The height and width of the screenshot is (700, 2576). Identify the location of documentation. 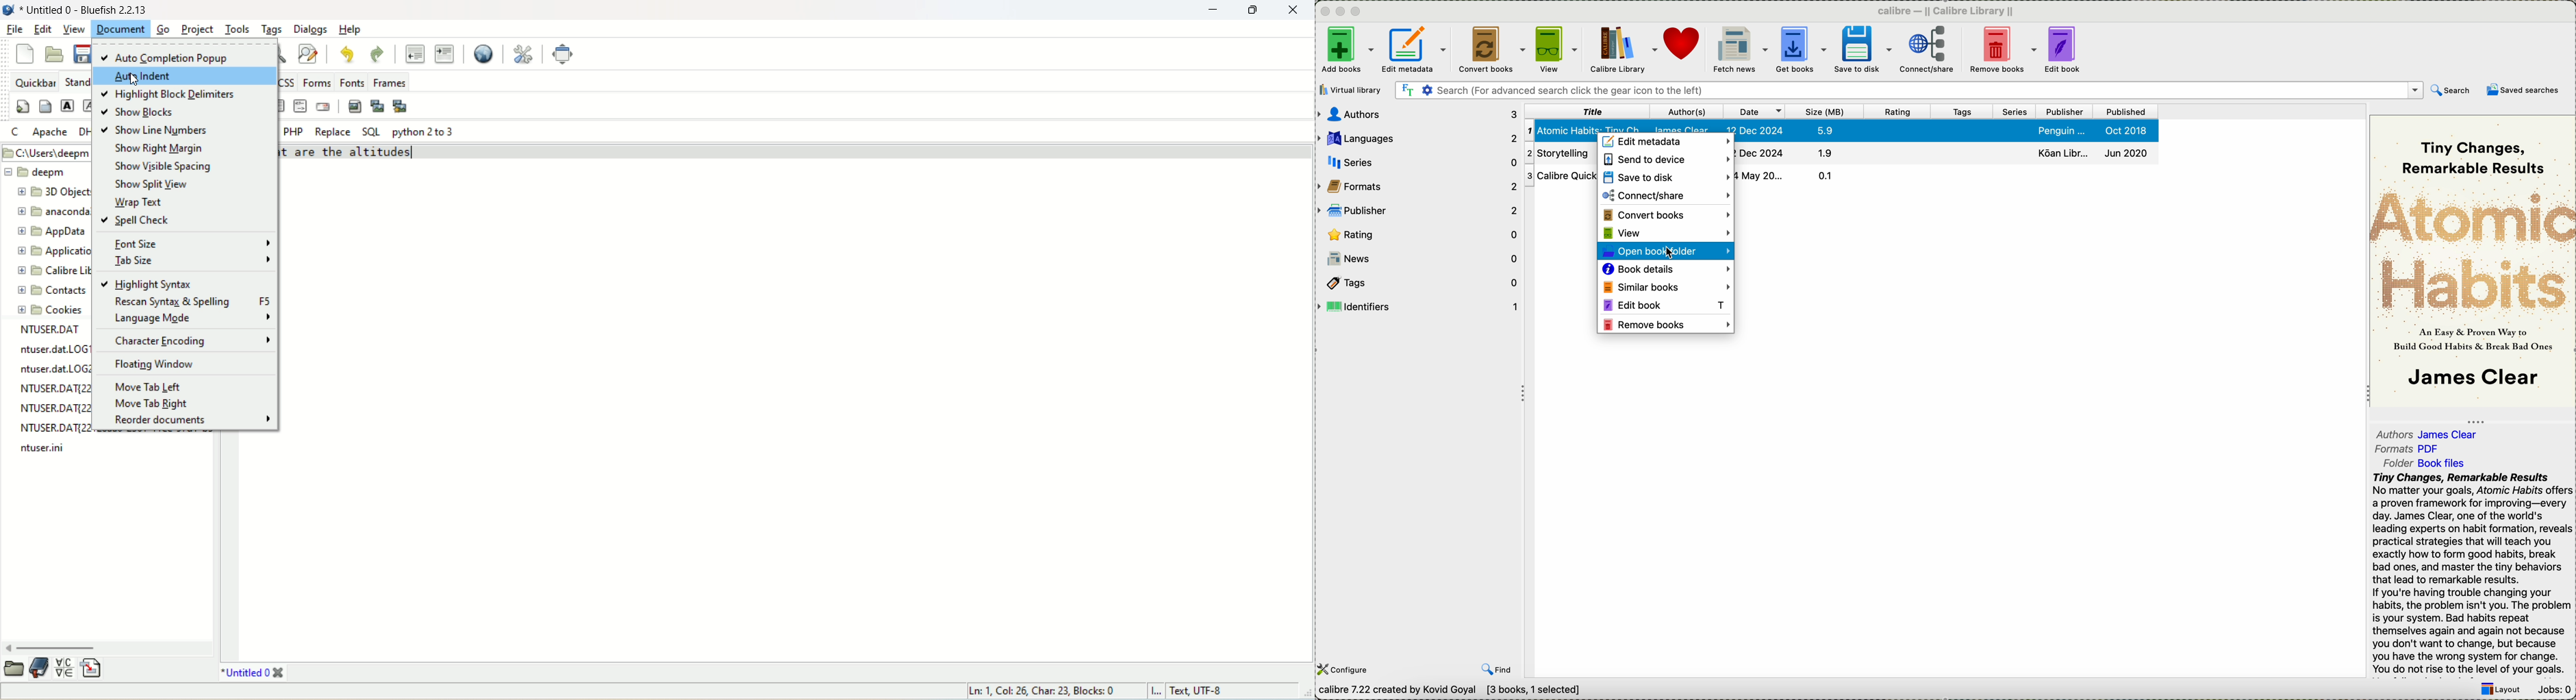
(39, 667).